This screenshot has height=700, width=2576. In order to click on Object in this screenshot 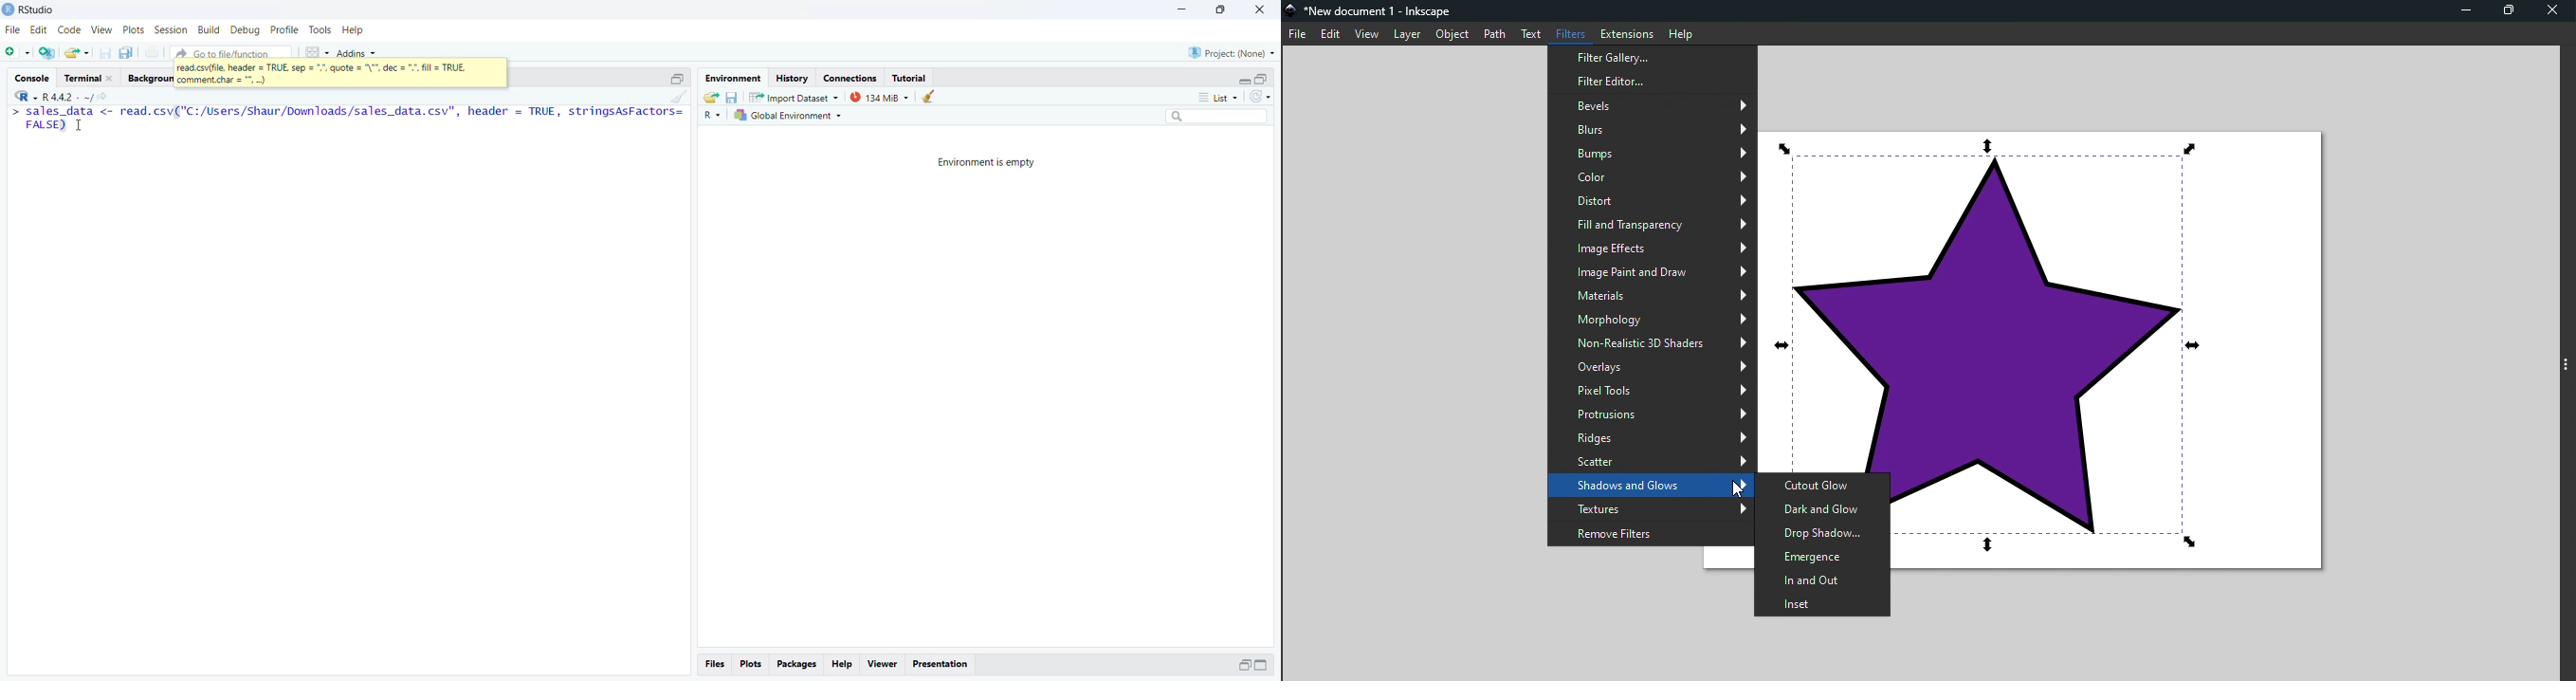, I will do `click(1452, 34)`.